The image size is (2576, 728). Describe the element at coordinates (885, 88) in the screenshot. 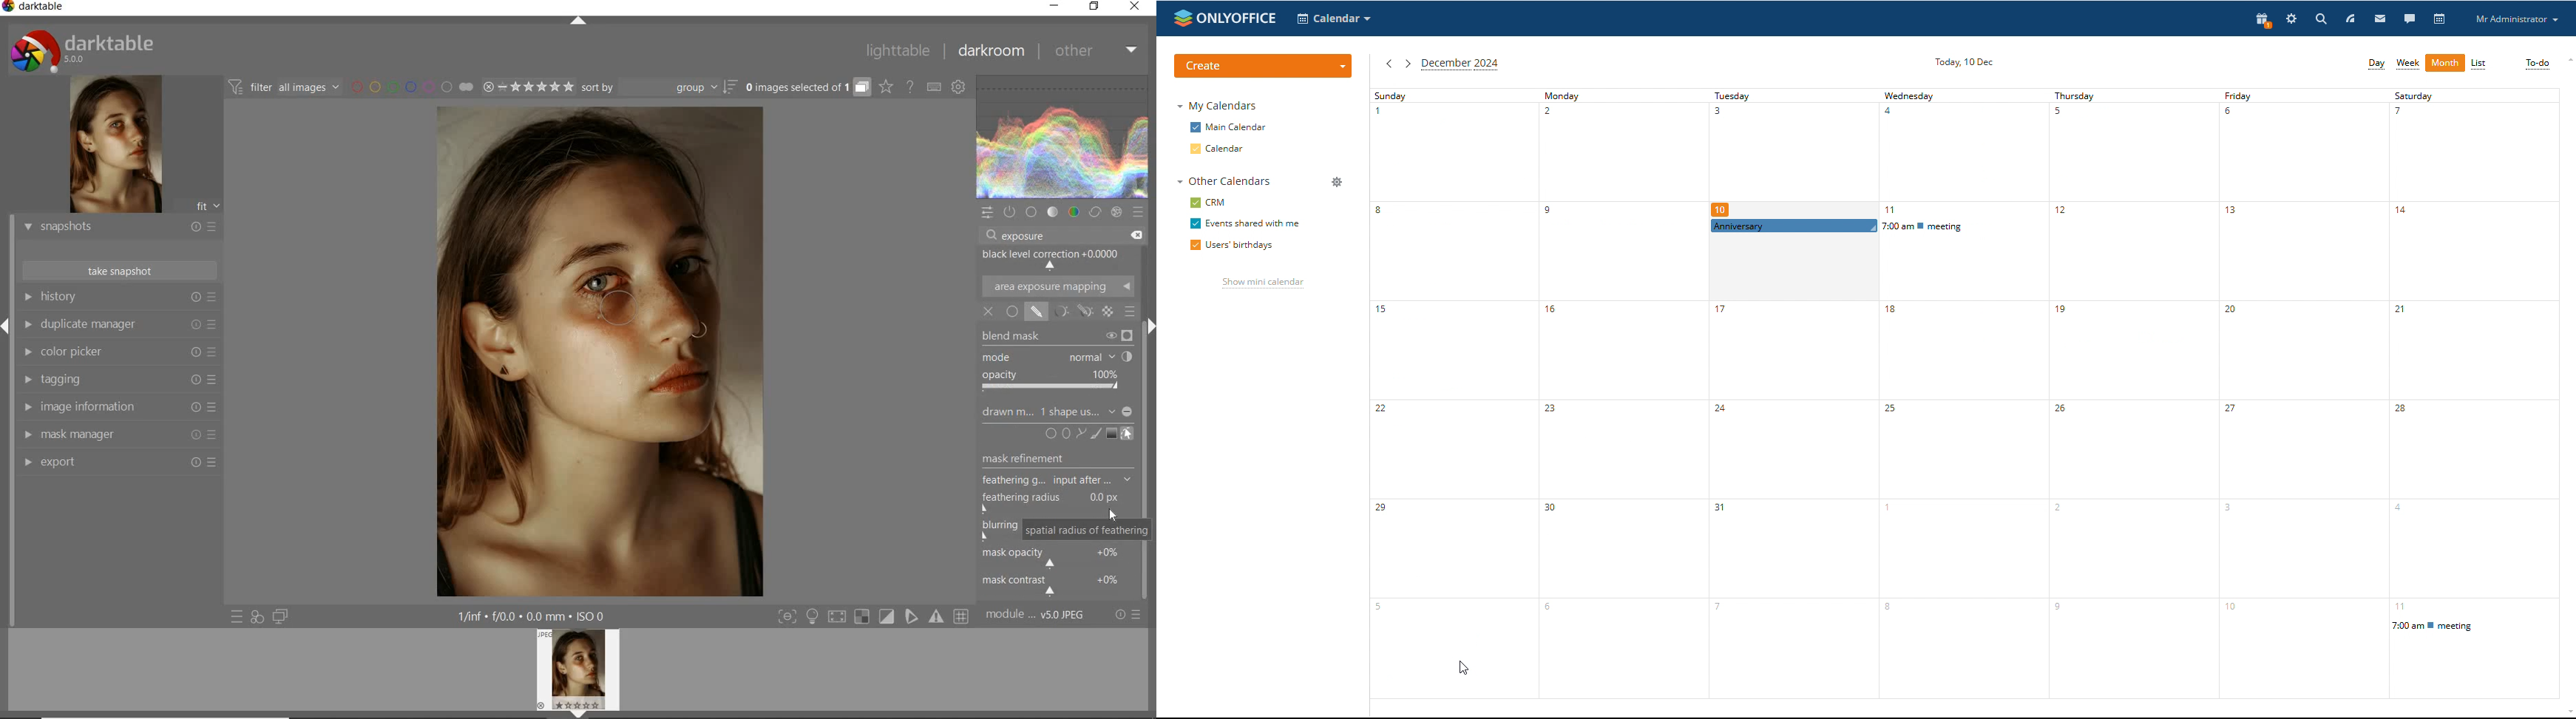

I see `change overlays shown on thumbnails` at that location.